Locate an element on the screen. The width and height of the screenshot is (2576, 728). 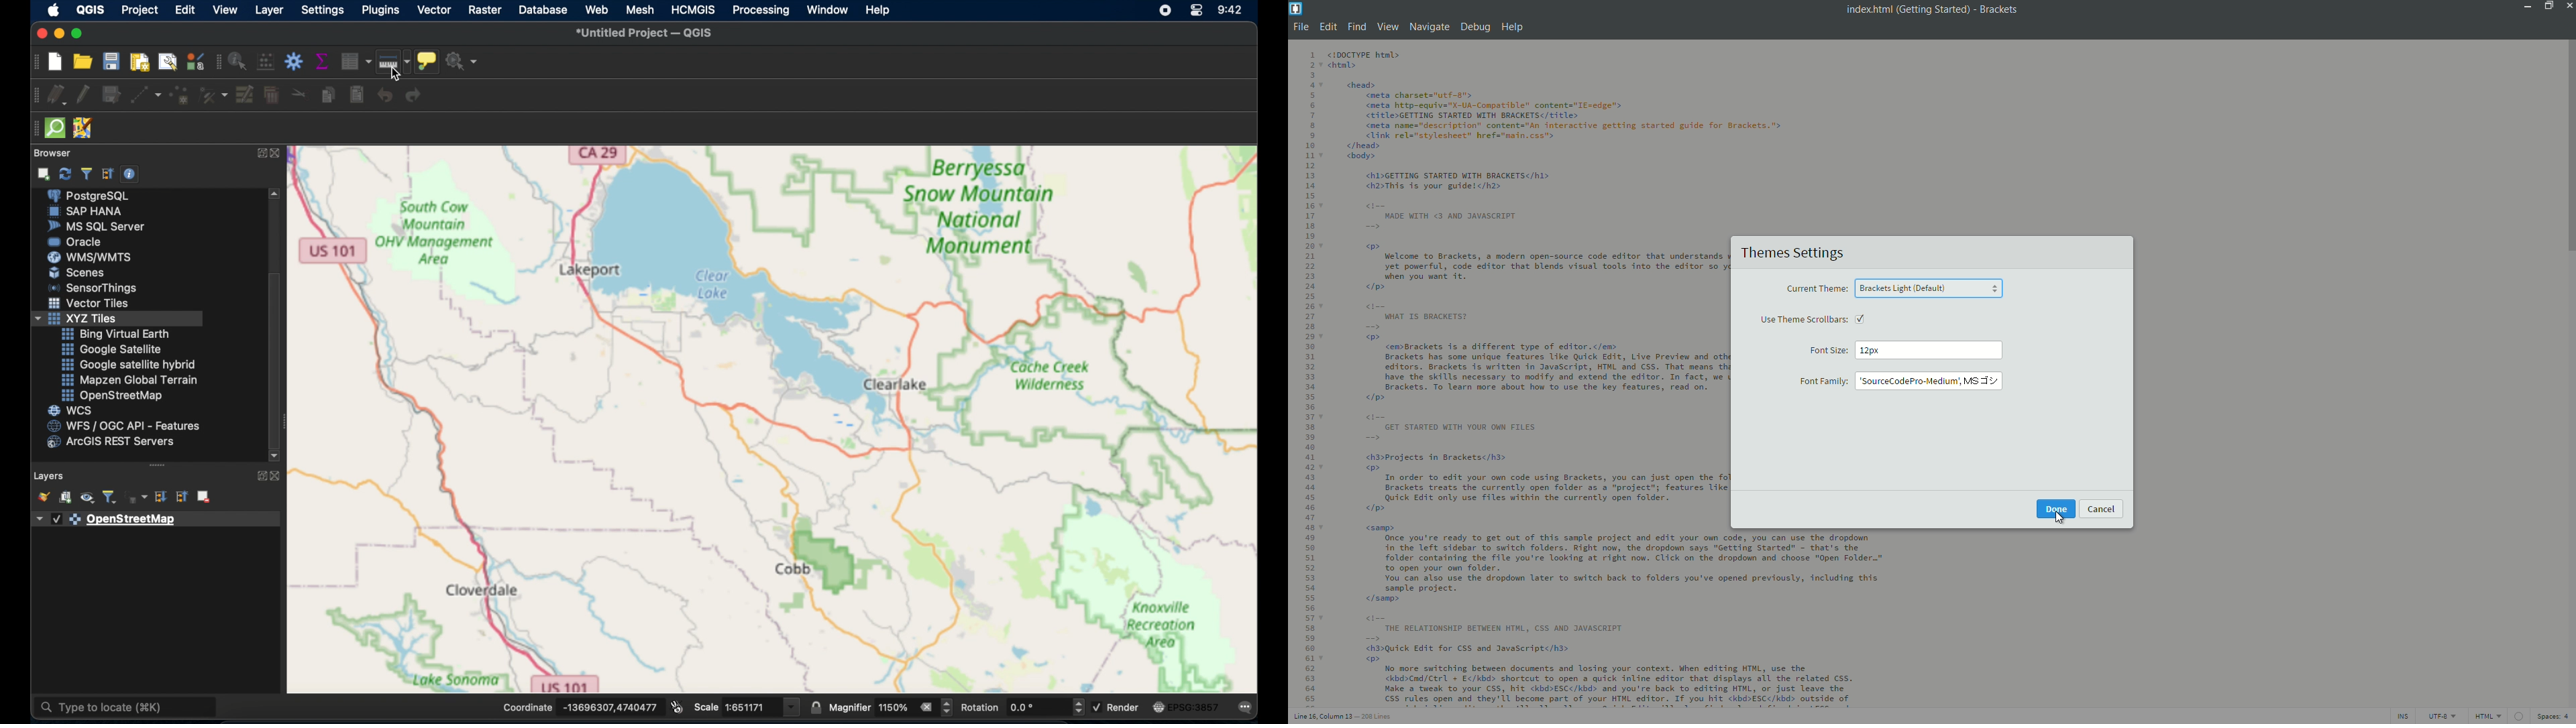
collapse all is located at coordinates (180, 497).